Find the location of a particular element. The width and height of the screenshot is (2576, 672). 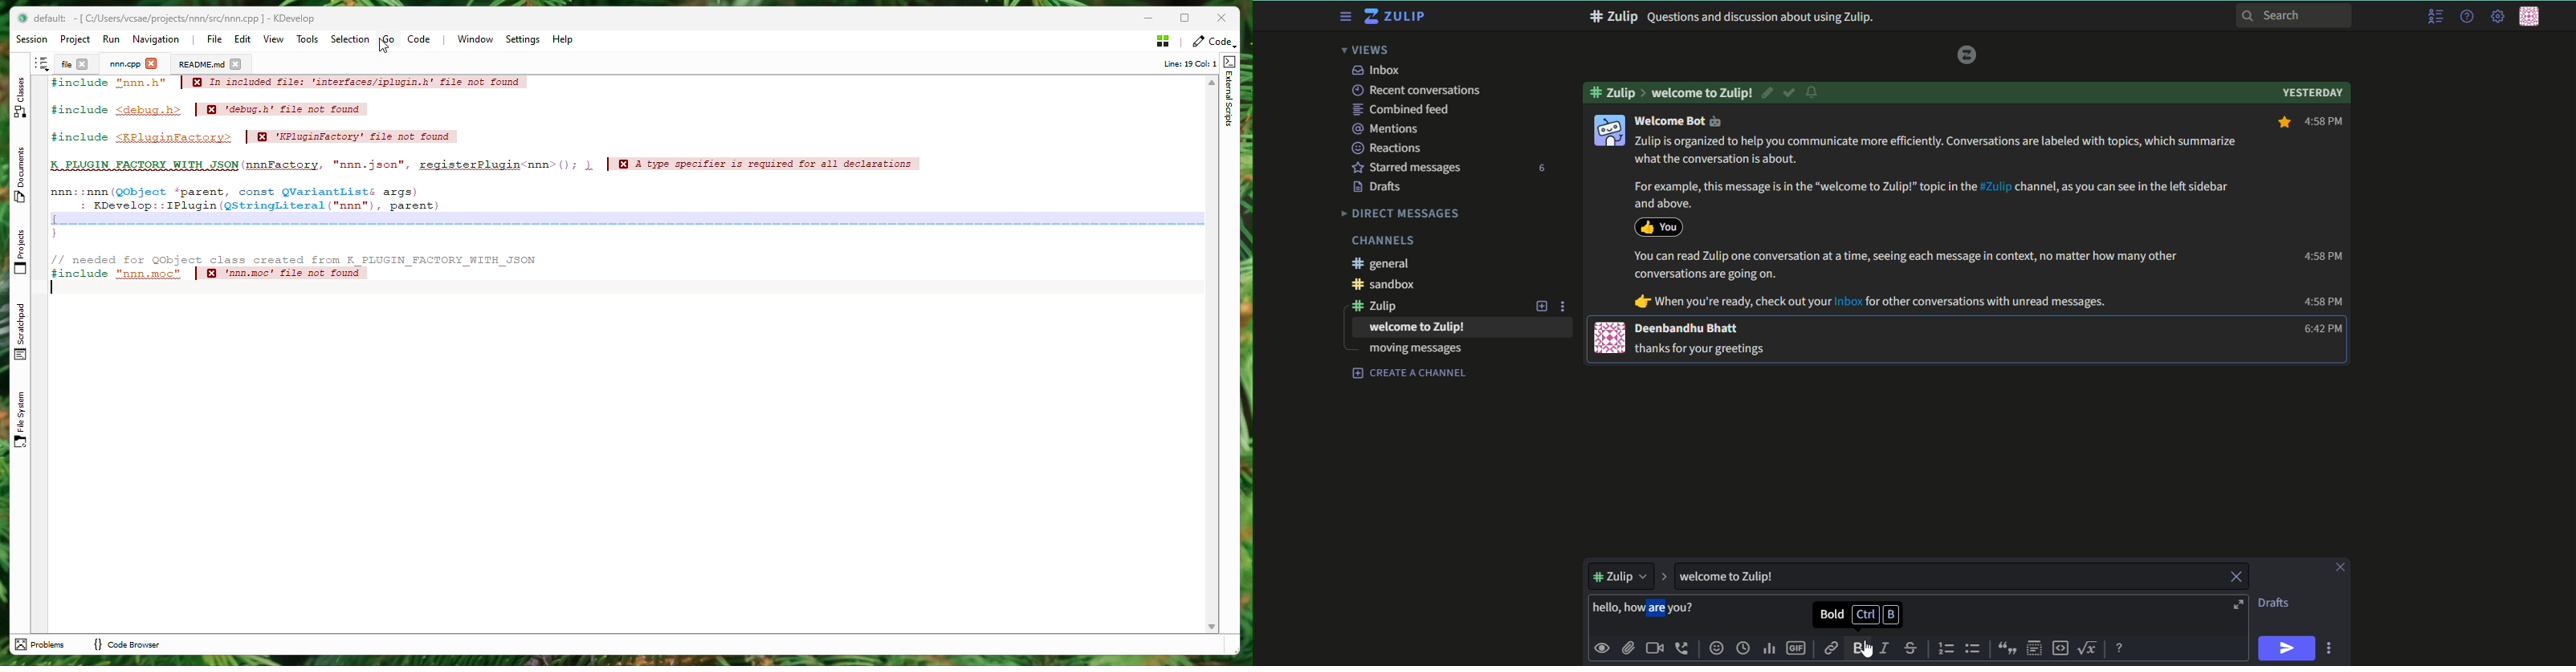

recent conversations is located at coordinates (1415, 90).